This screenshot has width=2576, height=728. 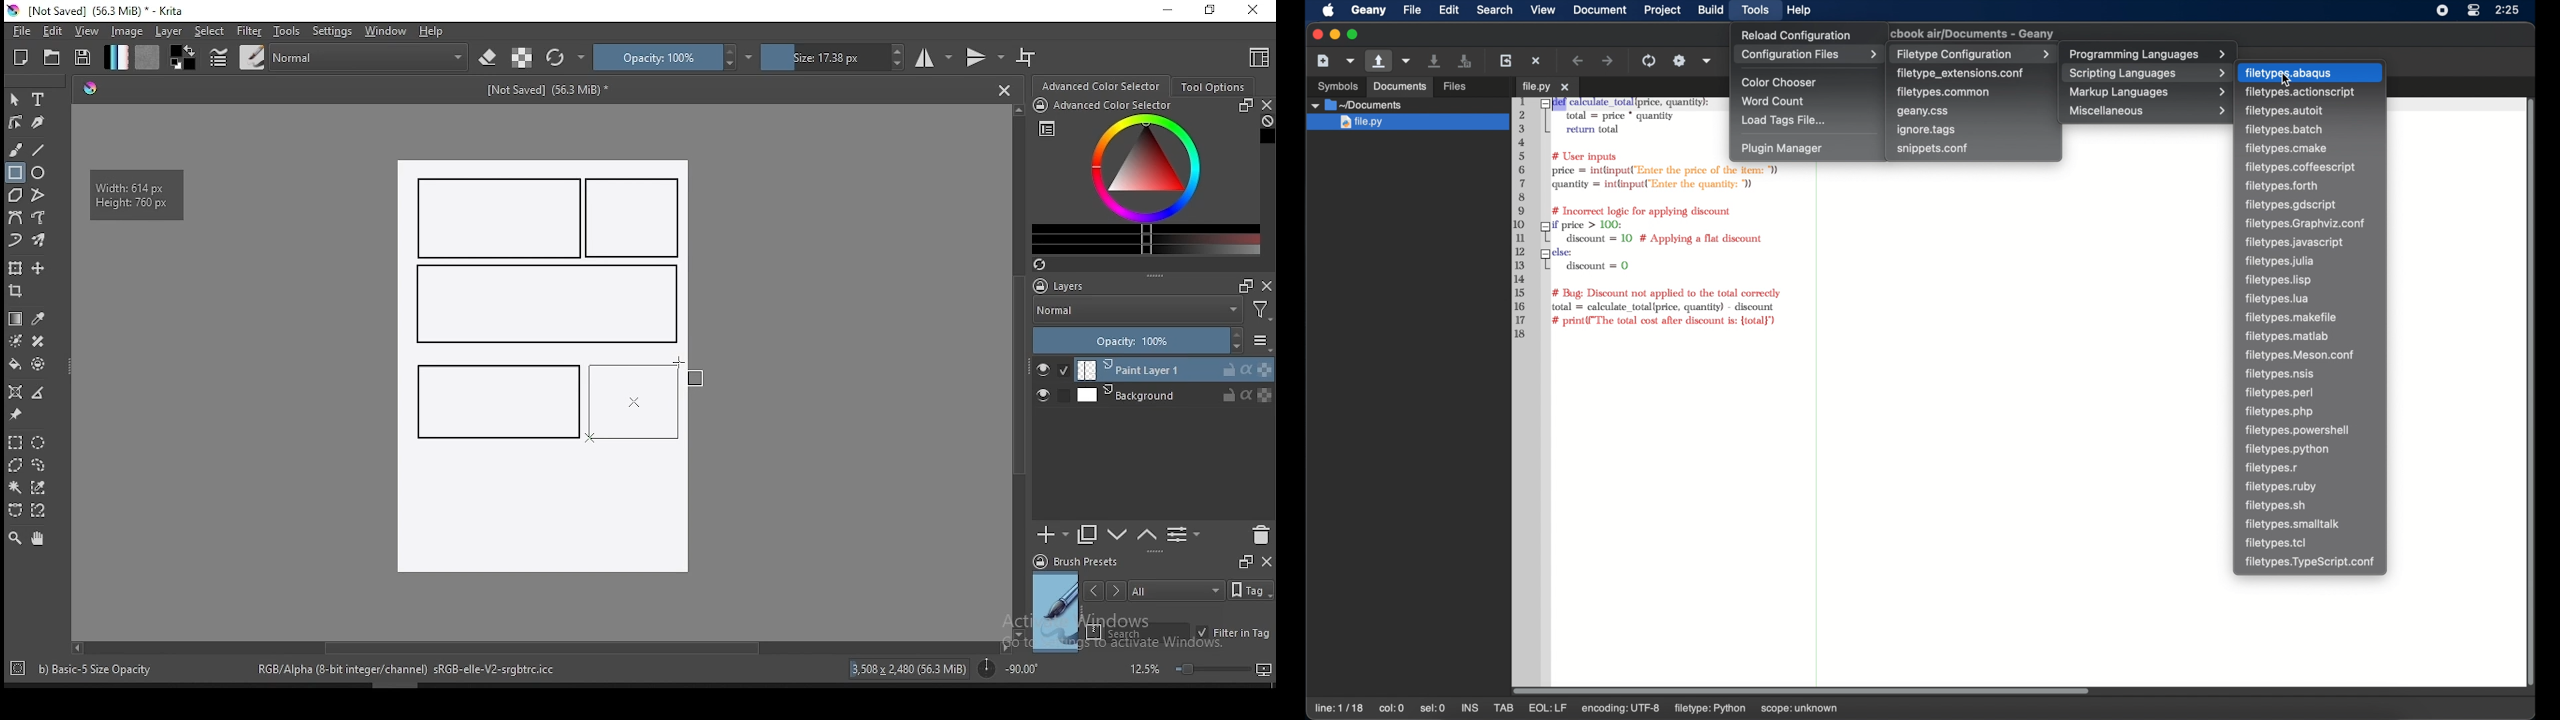 What do you see at coordinates (632, 400) in the screenshot?
I see `active rectangle` at bounding box center [632, 400].